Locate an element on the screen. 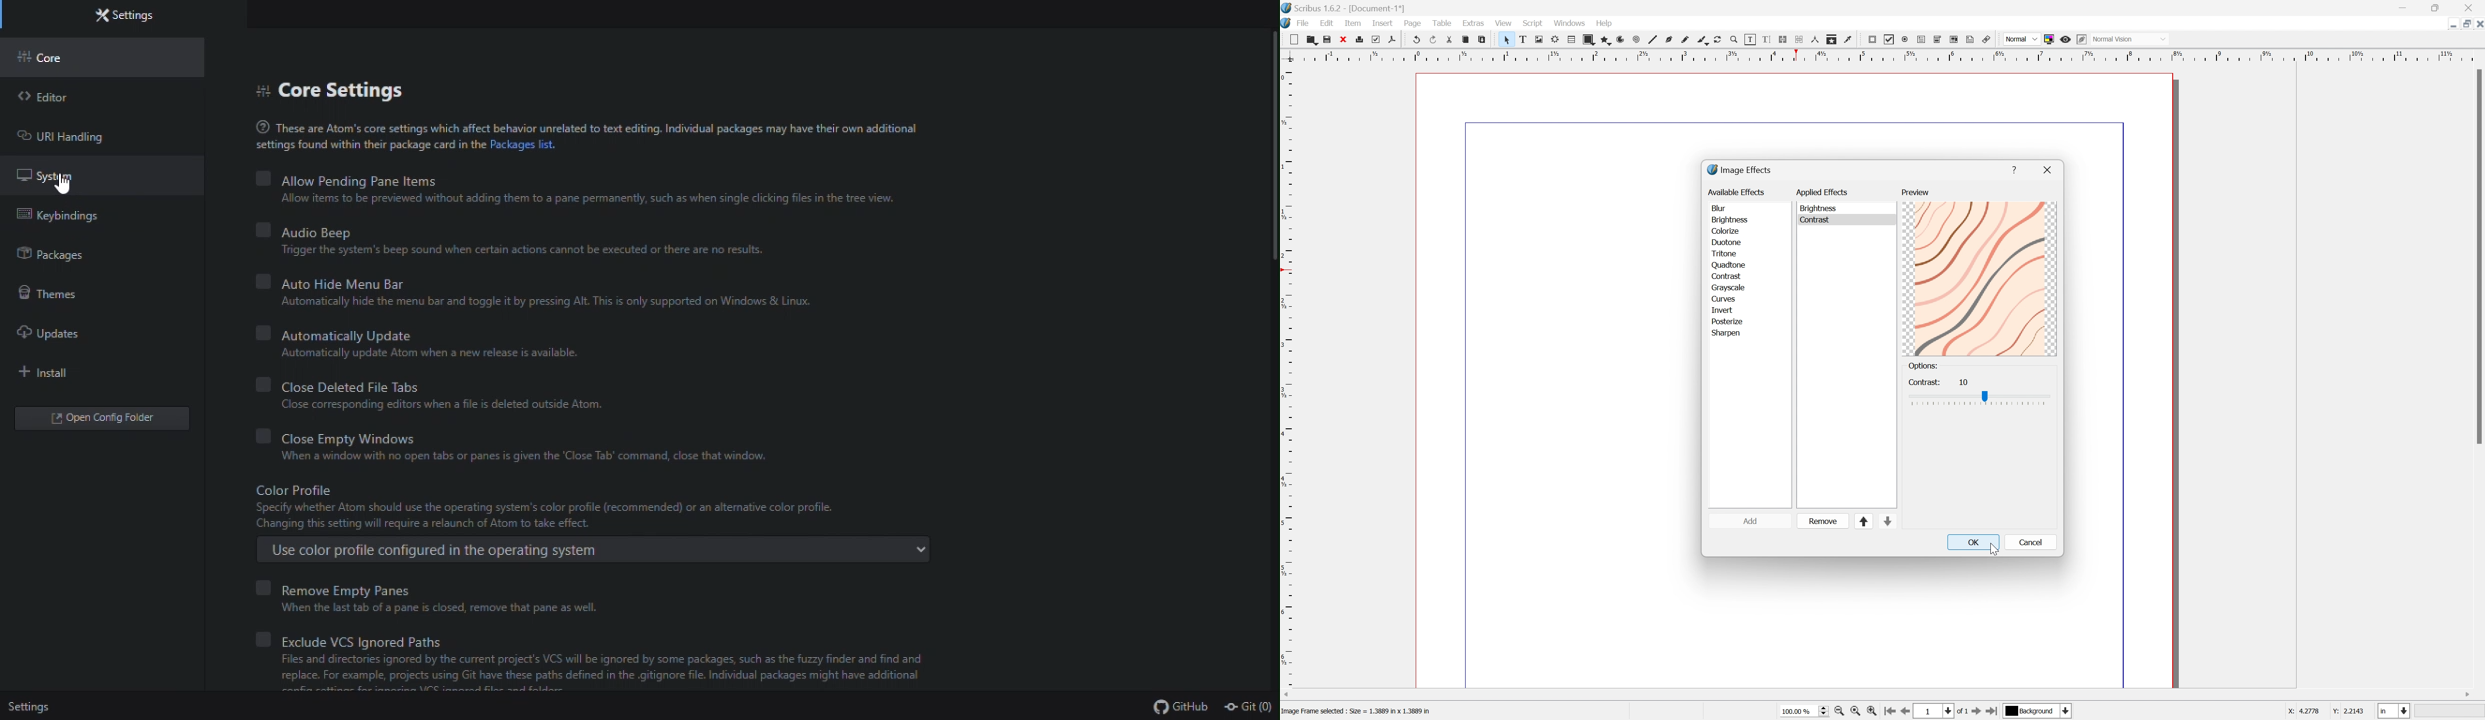  Rotate item is located at coordinates (1722, 39).